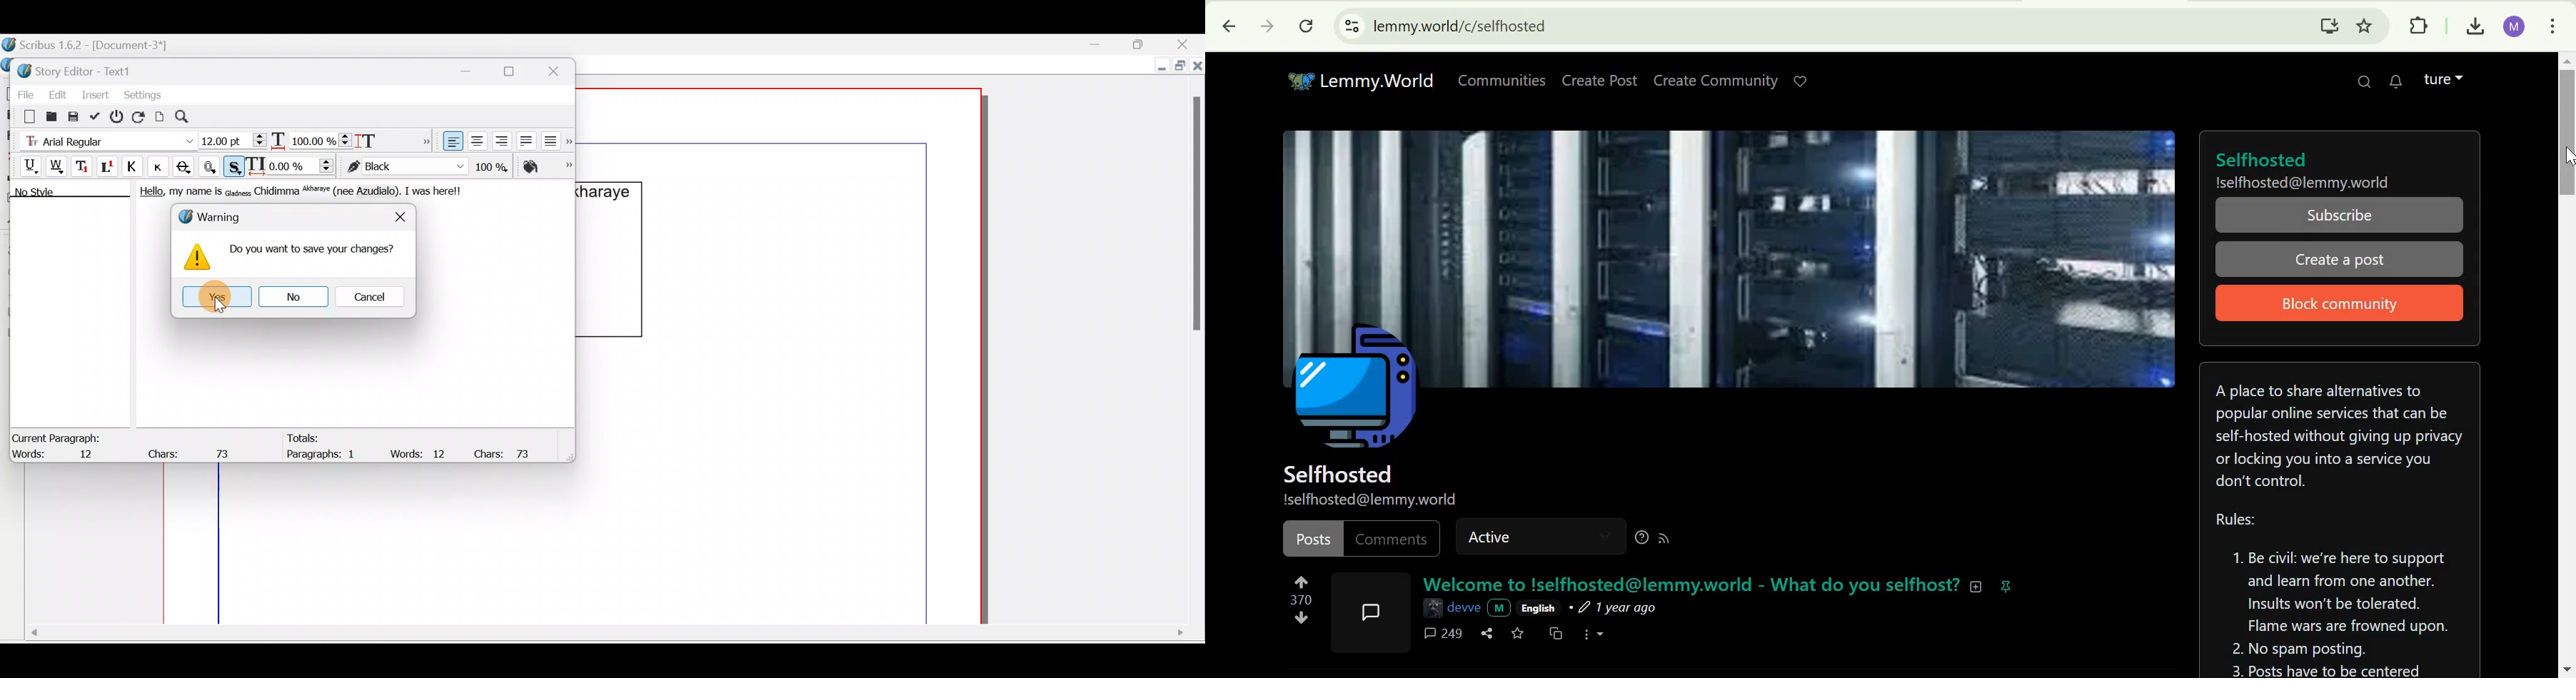  I want to click on Chars: 73, so click(507, 453).